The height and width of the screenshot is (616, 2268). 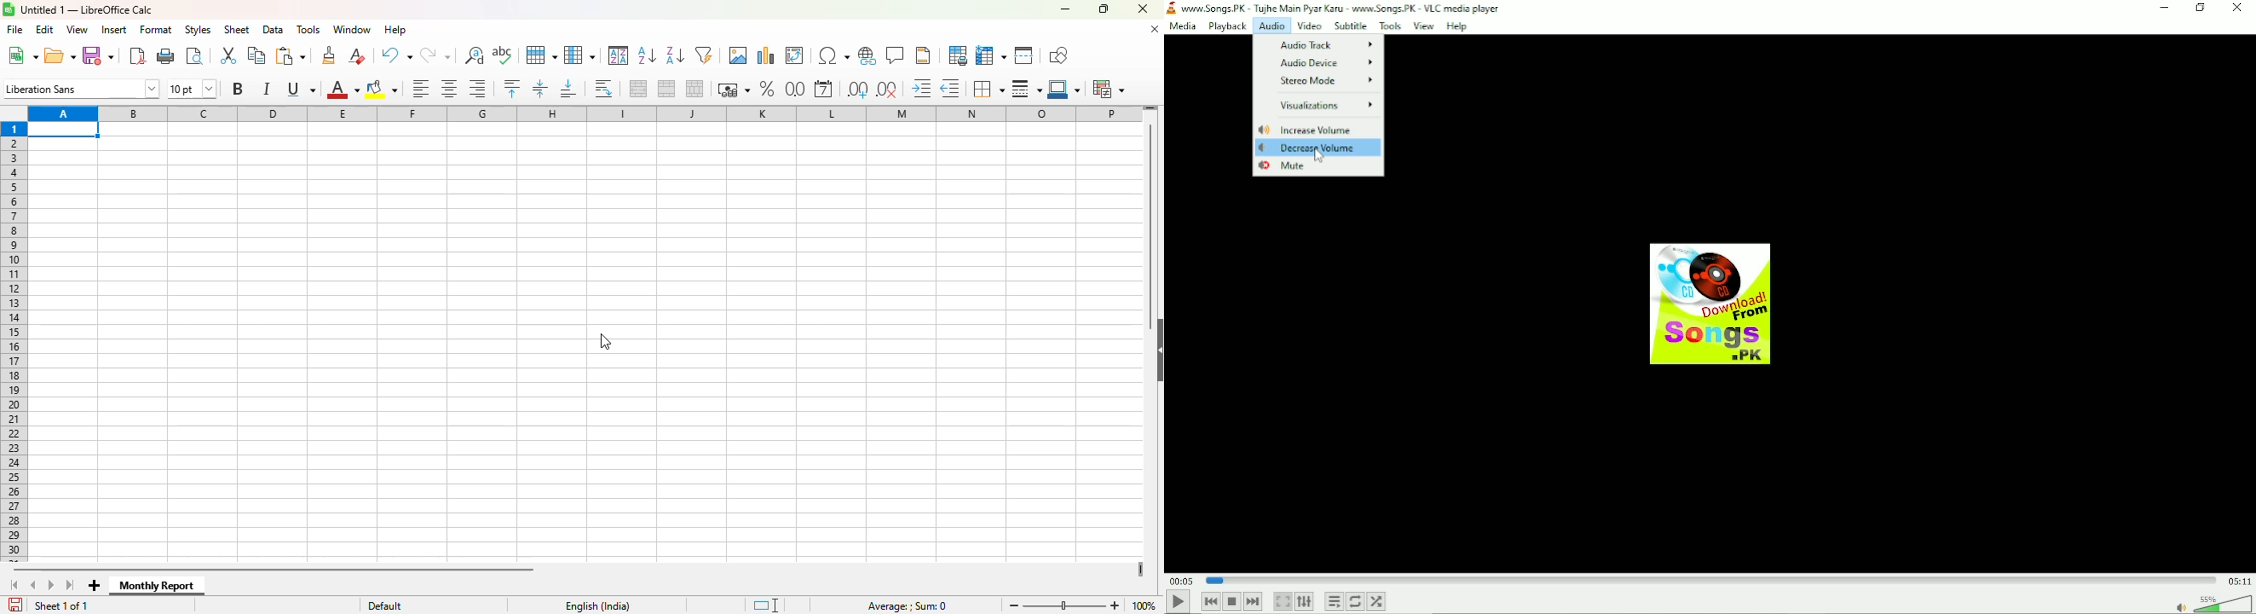 What do you see at coordinates (619, 55) in the screenshot?
I see `sort` at bounding box center [619, 55].